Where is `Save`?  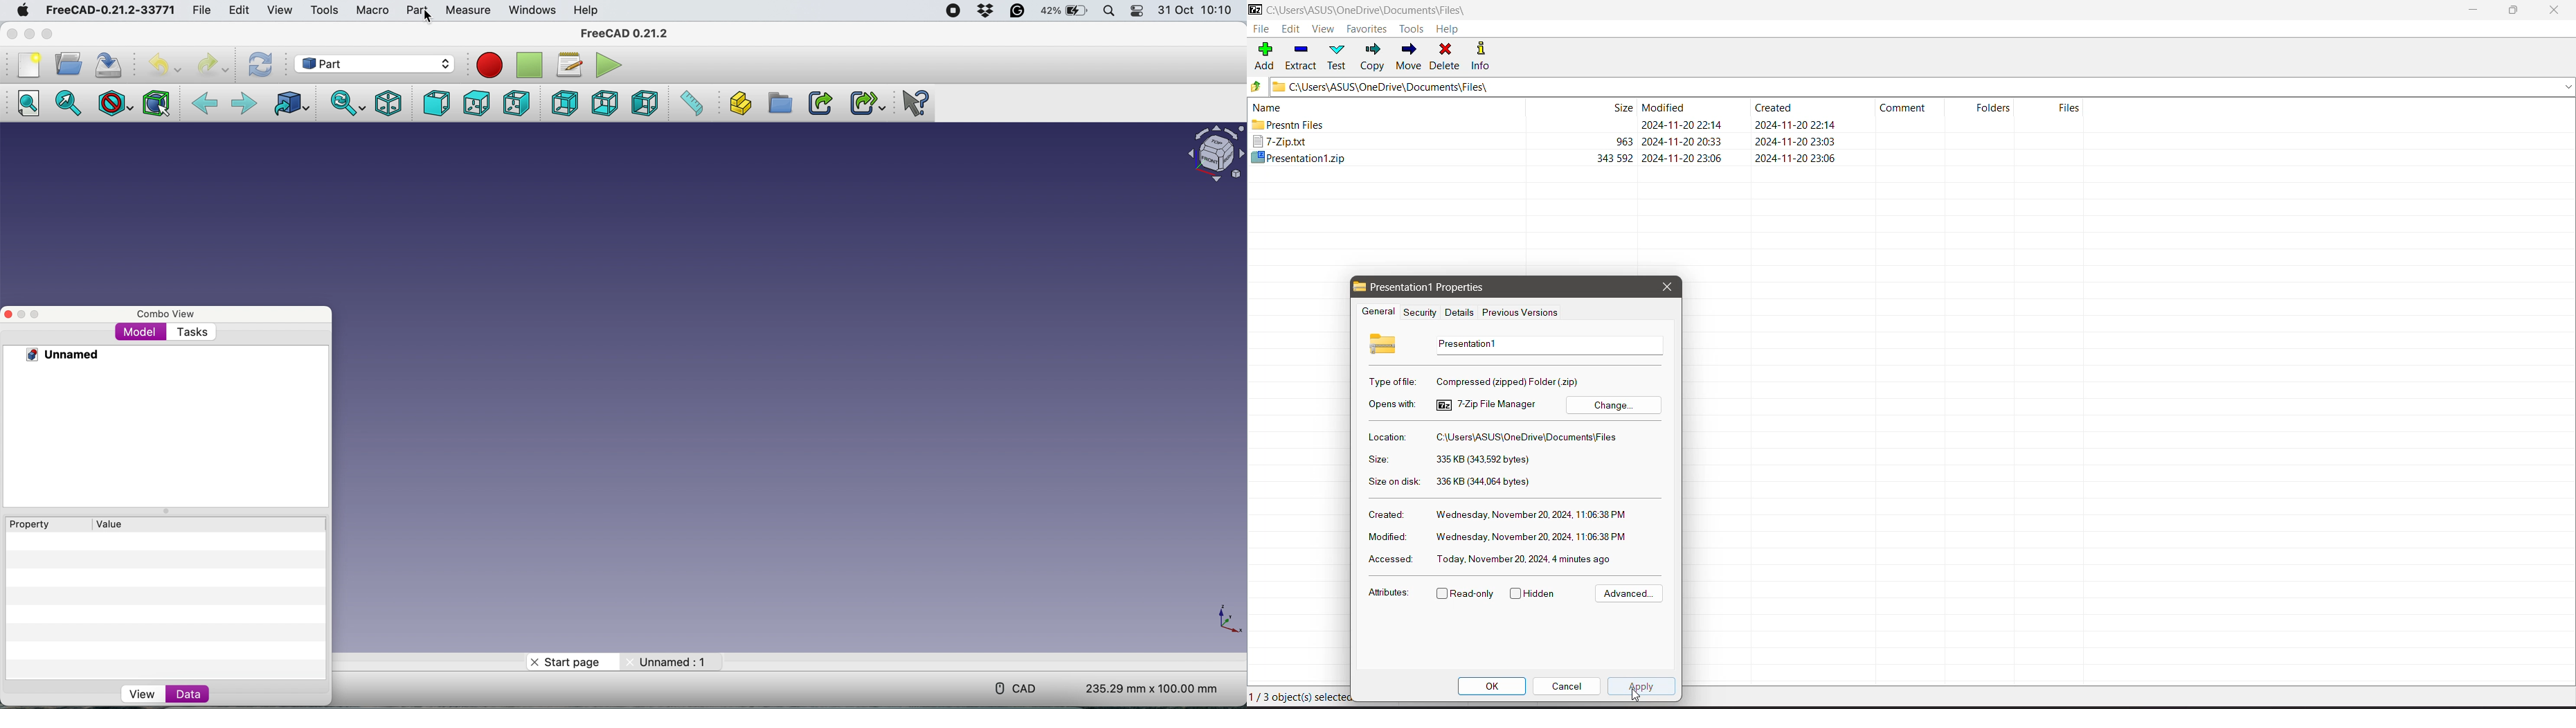 Save is located at coordinates (107, 64).